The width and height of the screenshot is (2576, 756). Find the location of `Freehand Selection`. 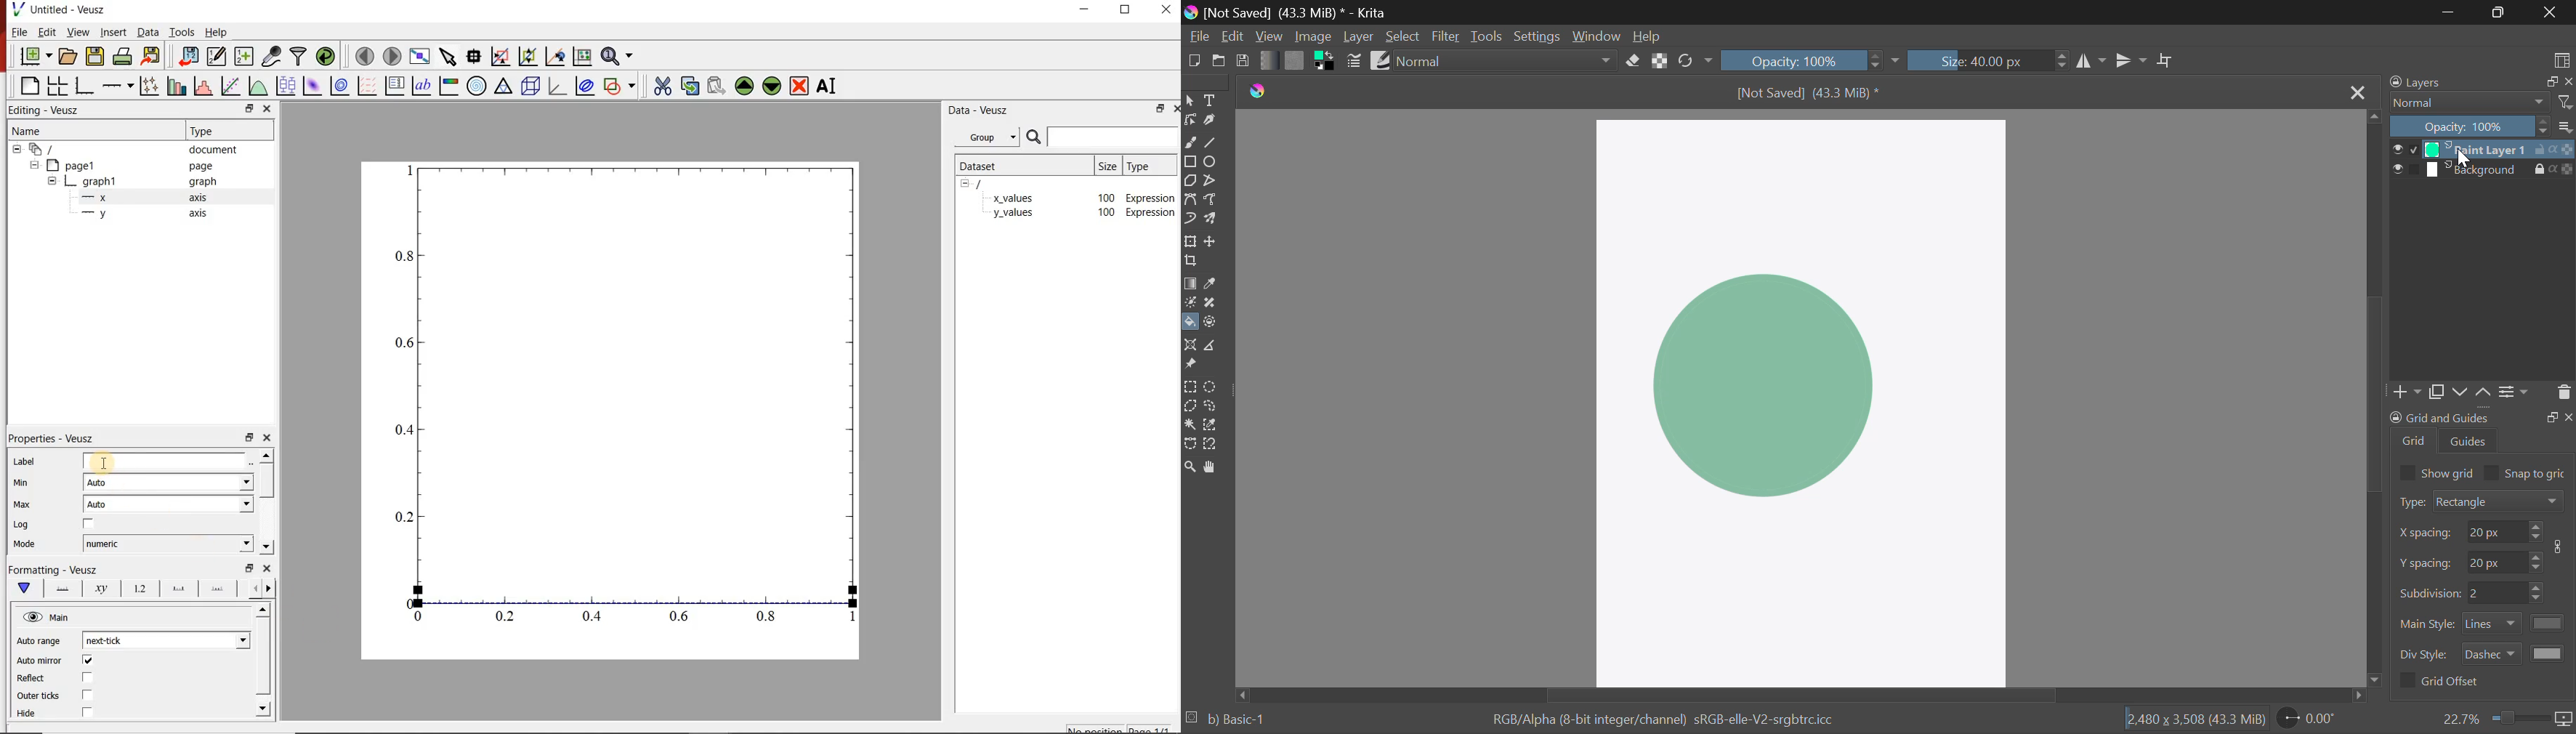

Freehand Selection is located at coordinates (1211, 408).